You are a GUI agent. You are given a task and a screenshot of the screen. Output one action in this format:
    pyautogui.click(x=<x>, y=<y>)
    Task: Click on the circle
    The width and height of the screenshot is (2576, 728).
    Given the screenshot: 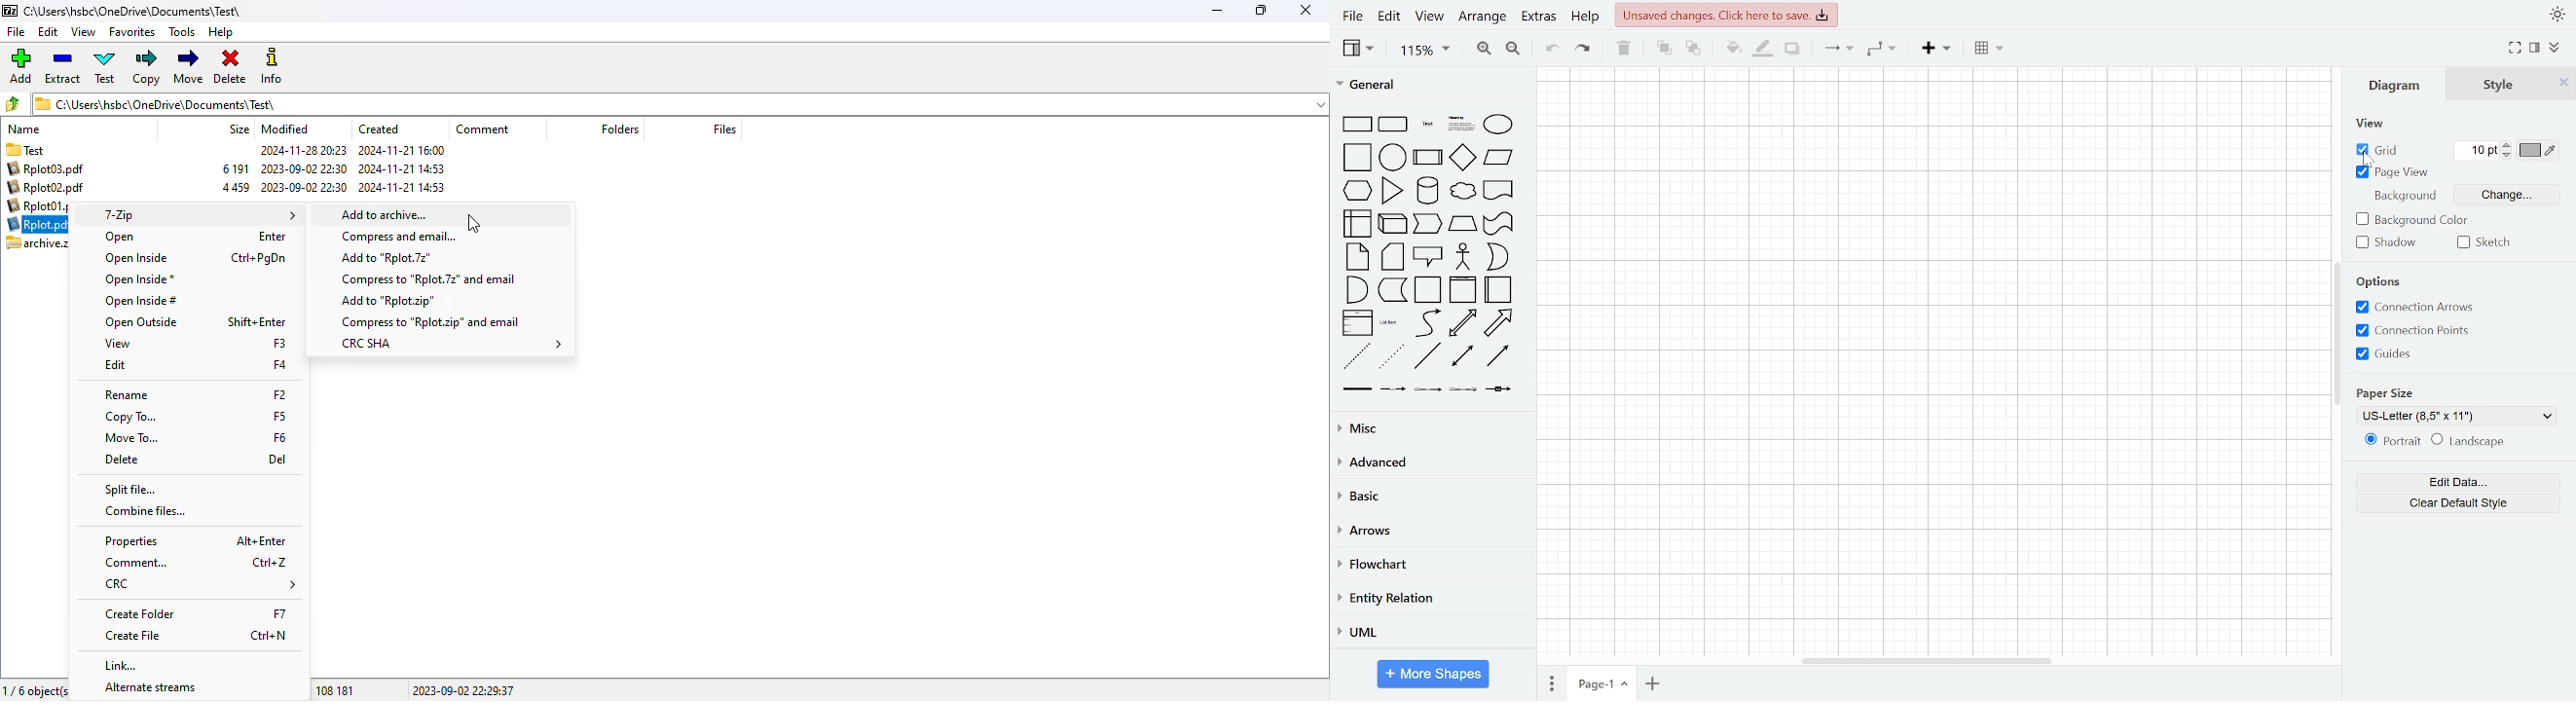 What is the action you would take?
    pyautogui.click(x=1394, y=158)
    